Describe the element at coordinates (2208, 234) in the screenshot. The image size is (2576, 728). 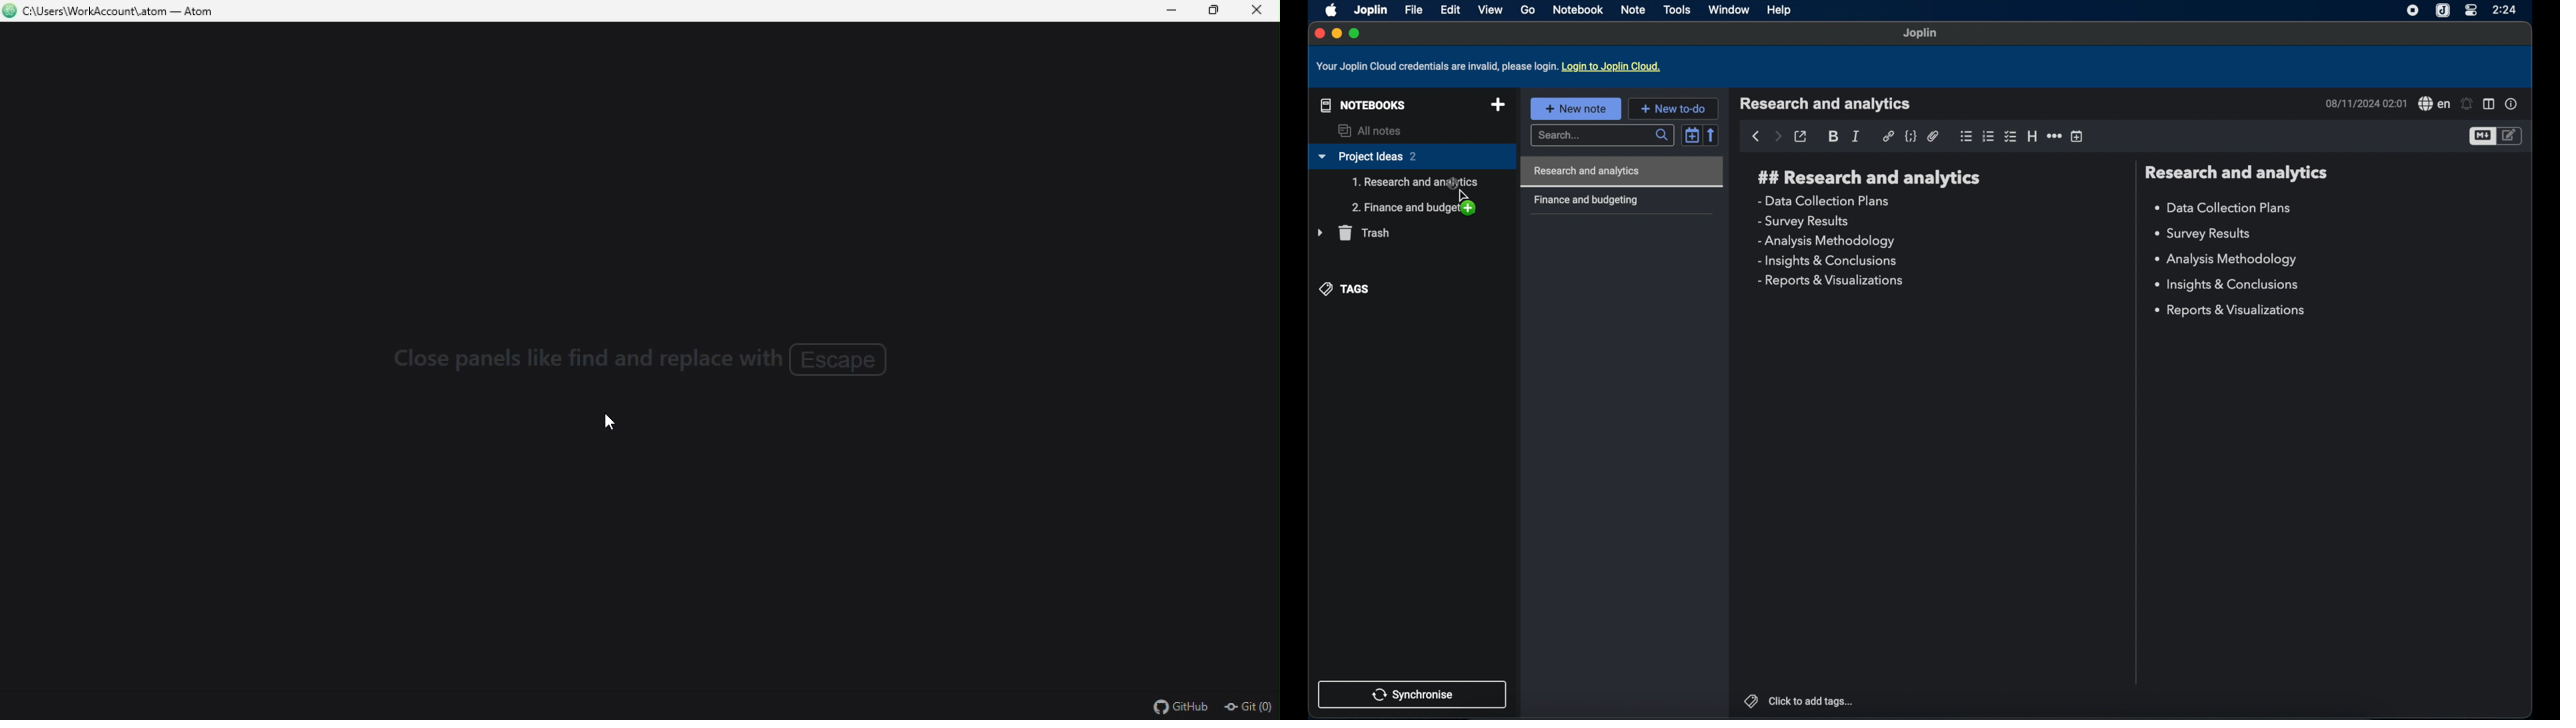
I see `survey results` at that location.